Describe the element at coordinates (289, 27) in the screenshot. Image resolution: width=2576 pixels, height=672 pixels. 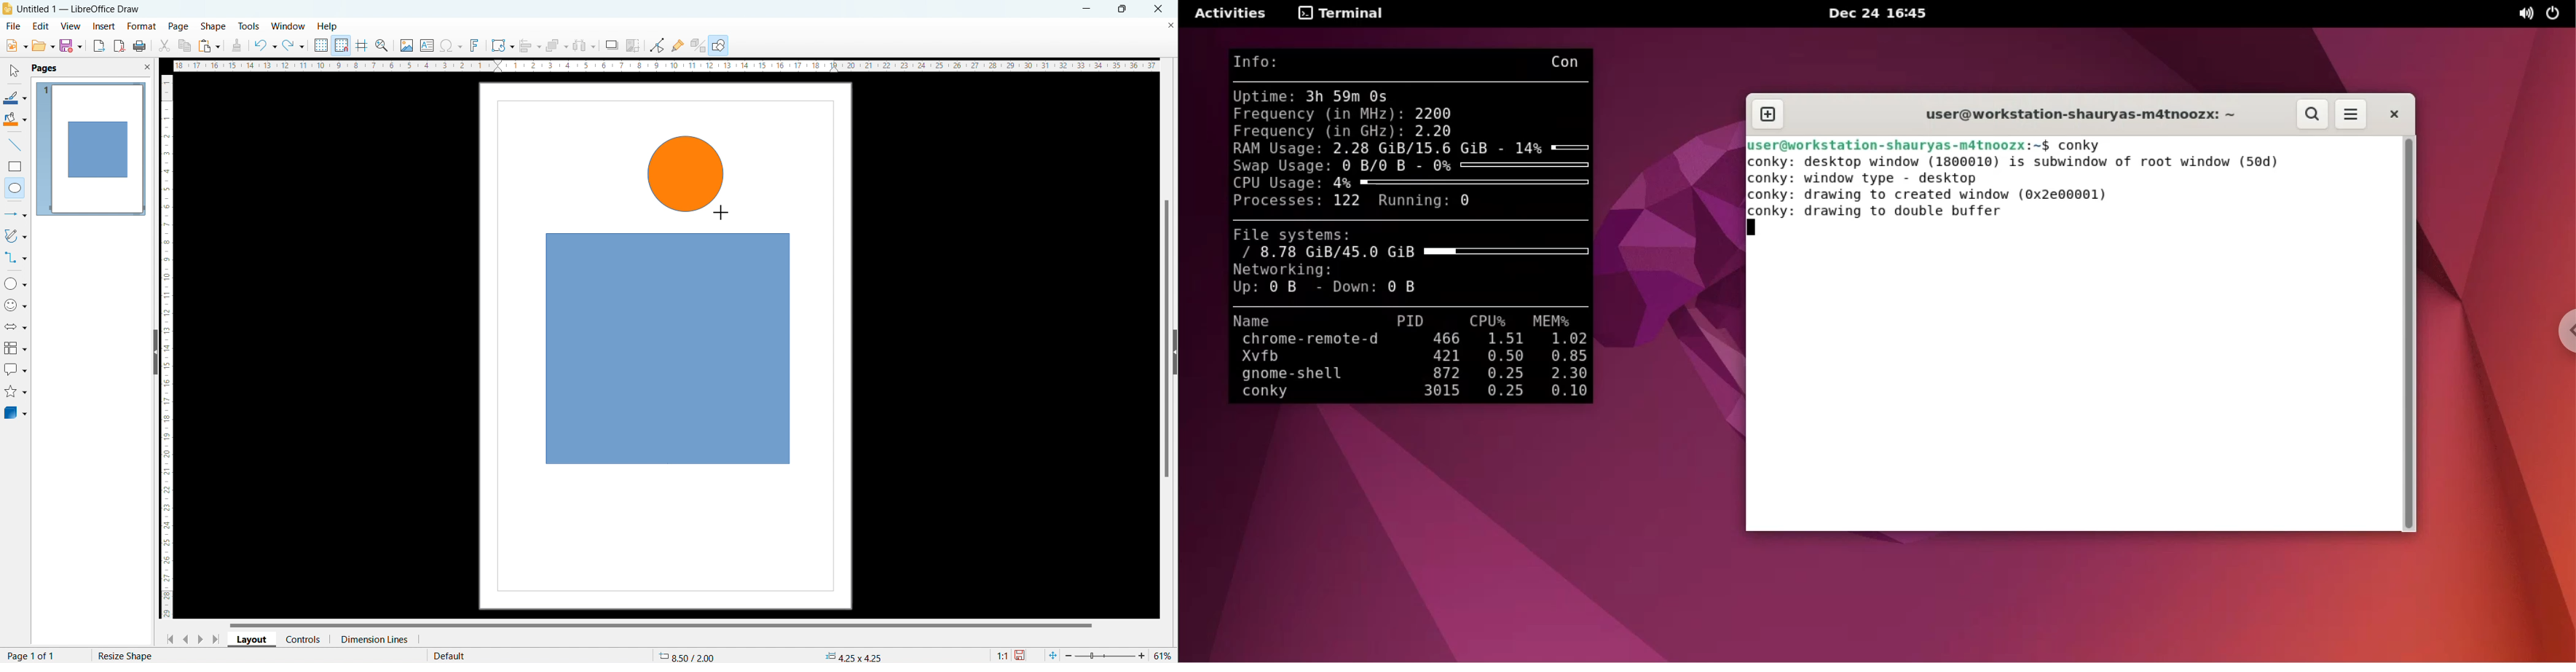
I see `window` at that location.